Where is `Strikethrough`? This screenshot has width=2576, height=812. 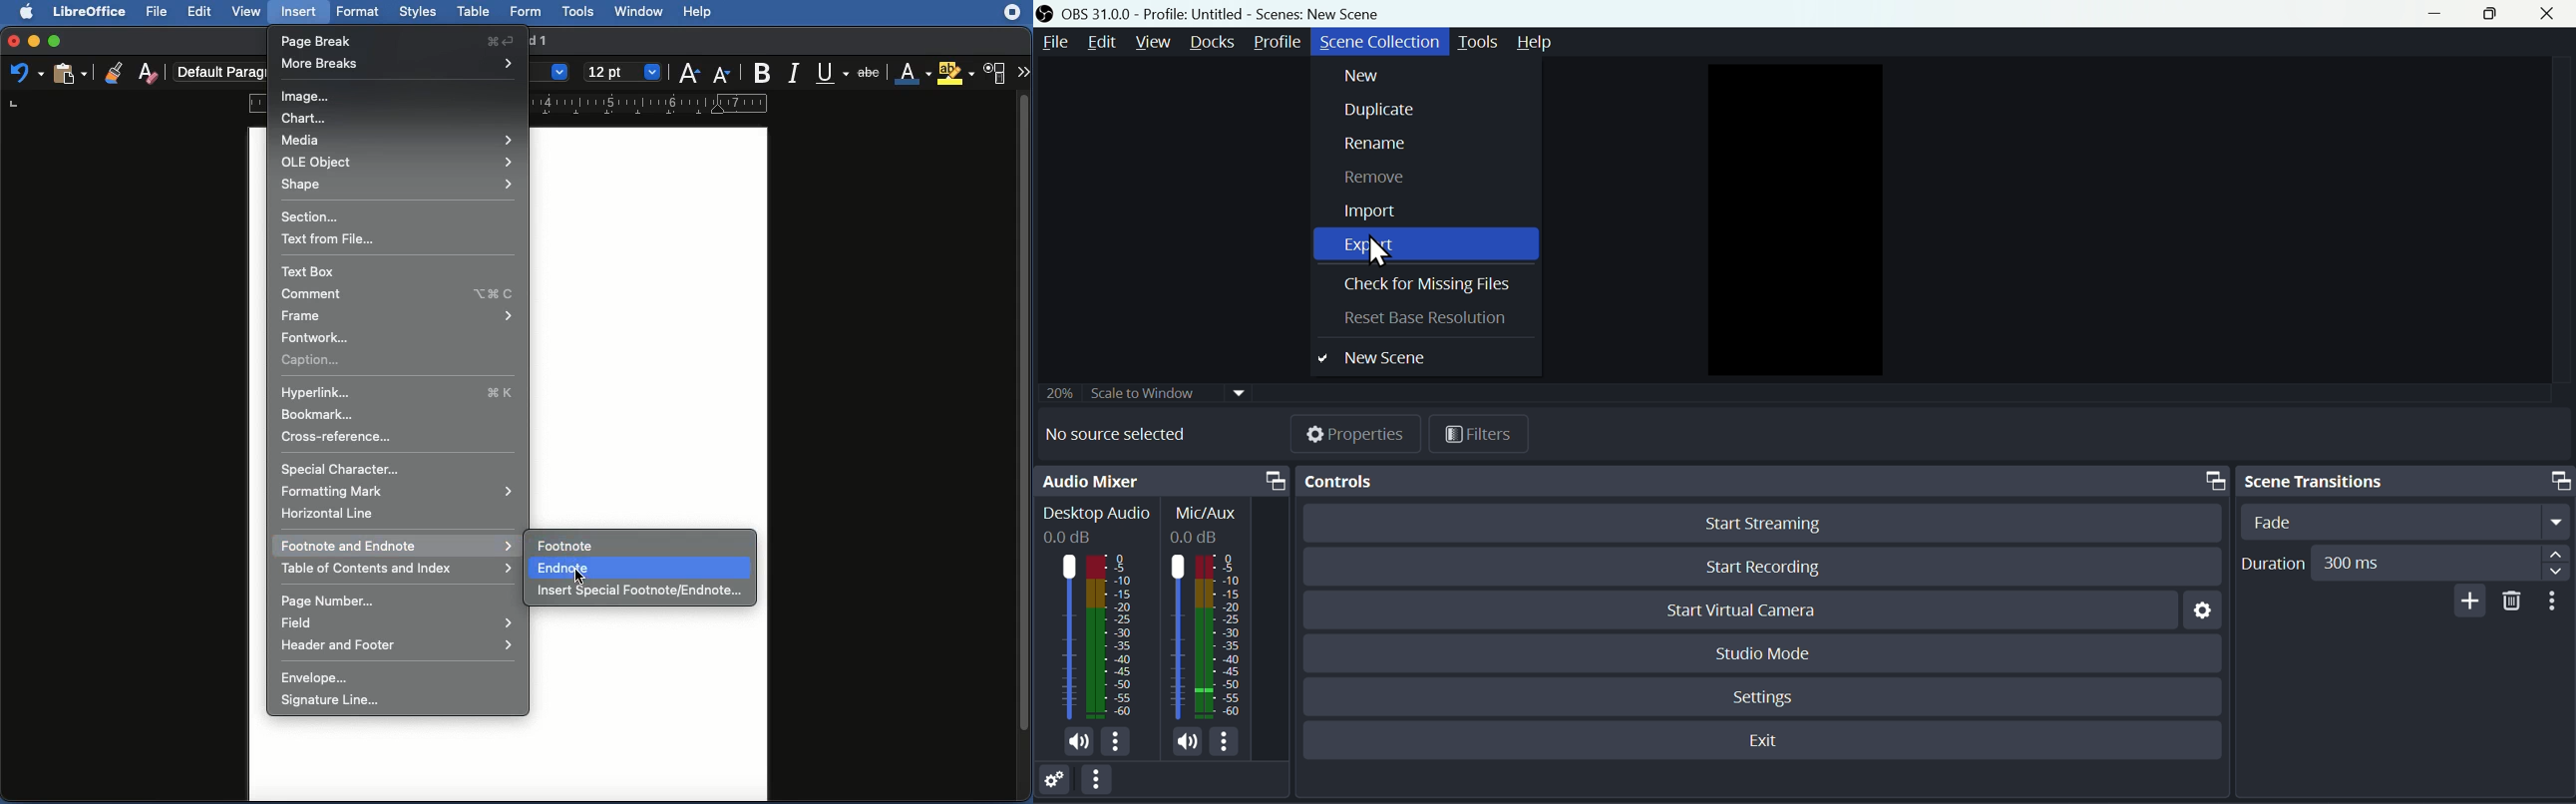
Strikethrough is located at coordinates (870, 72).